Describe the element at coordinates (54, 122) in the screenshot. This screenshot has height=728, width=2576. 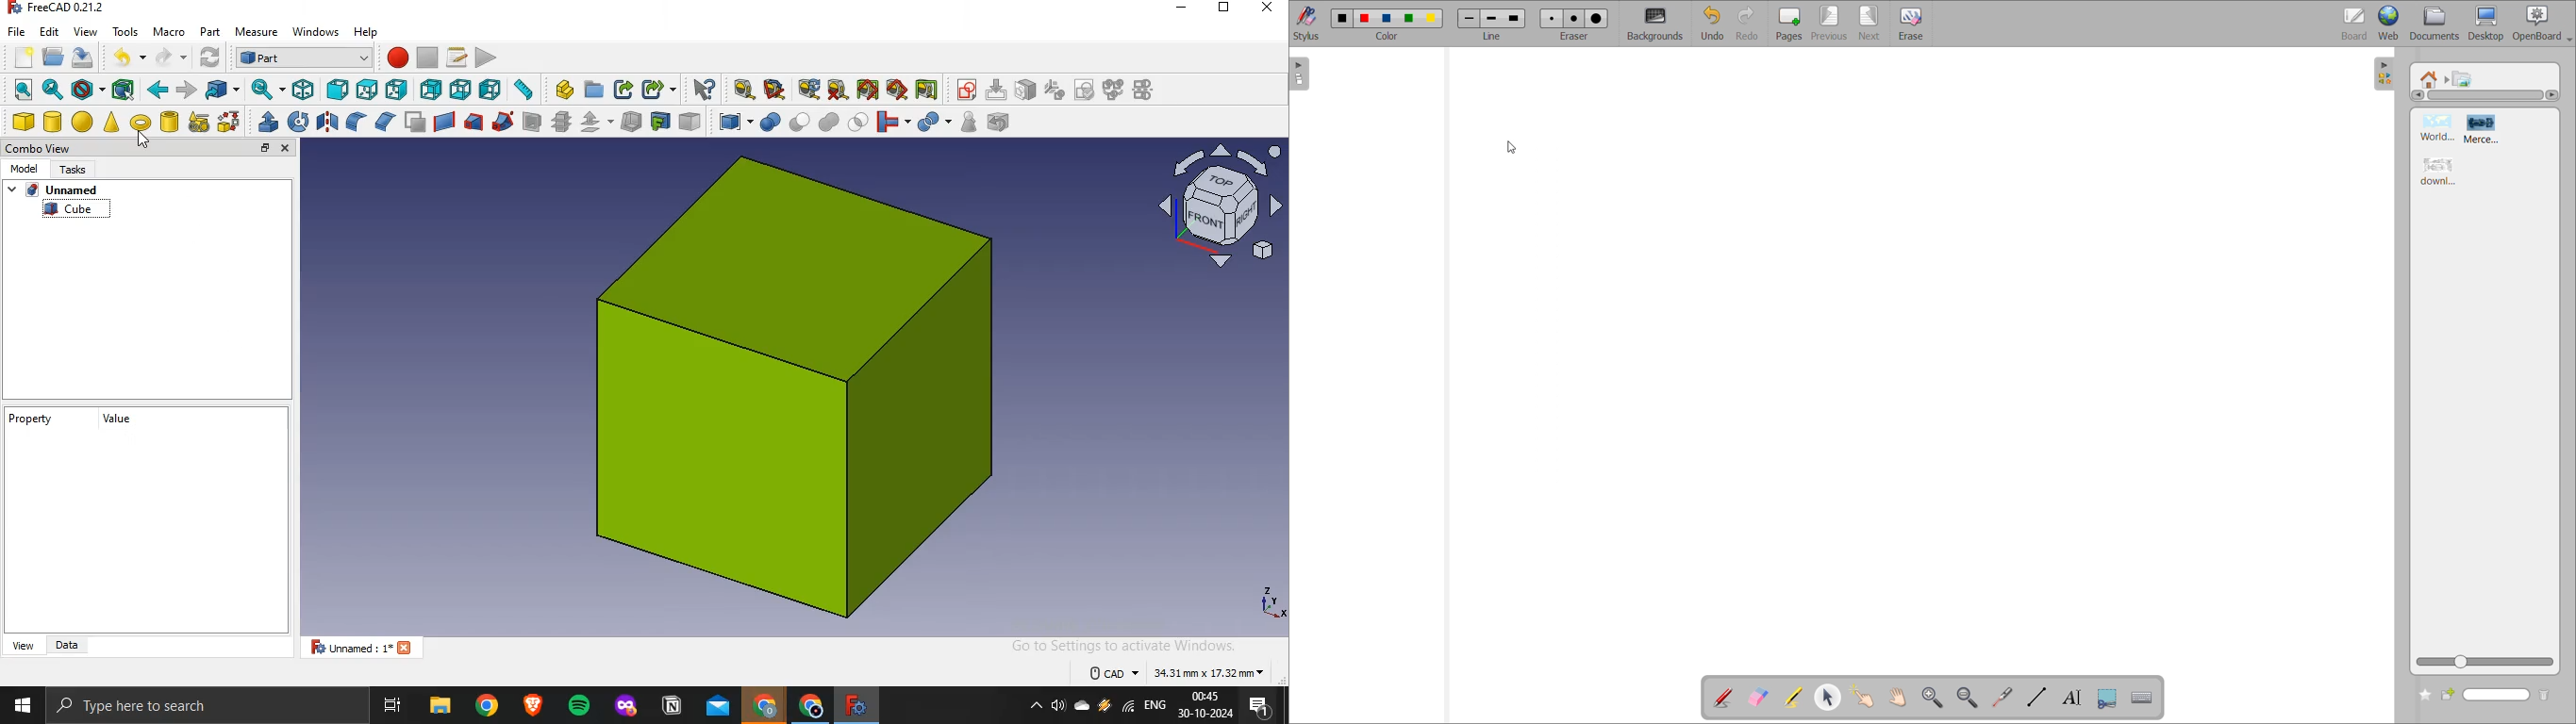
I see `cylinder` at that location.